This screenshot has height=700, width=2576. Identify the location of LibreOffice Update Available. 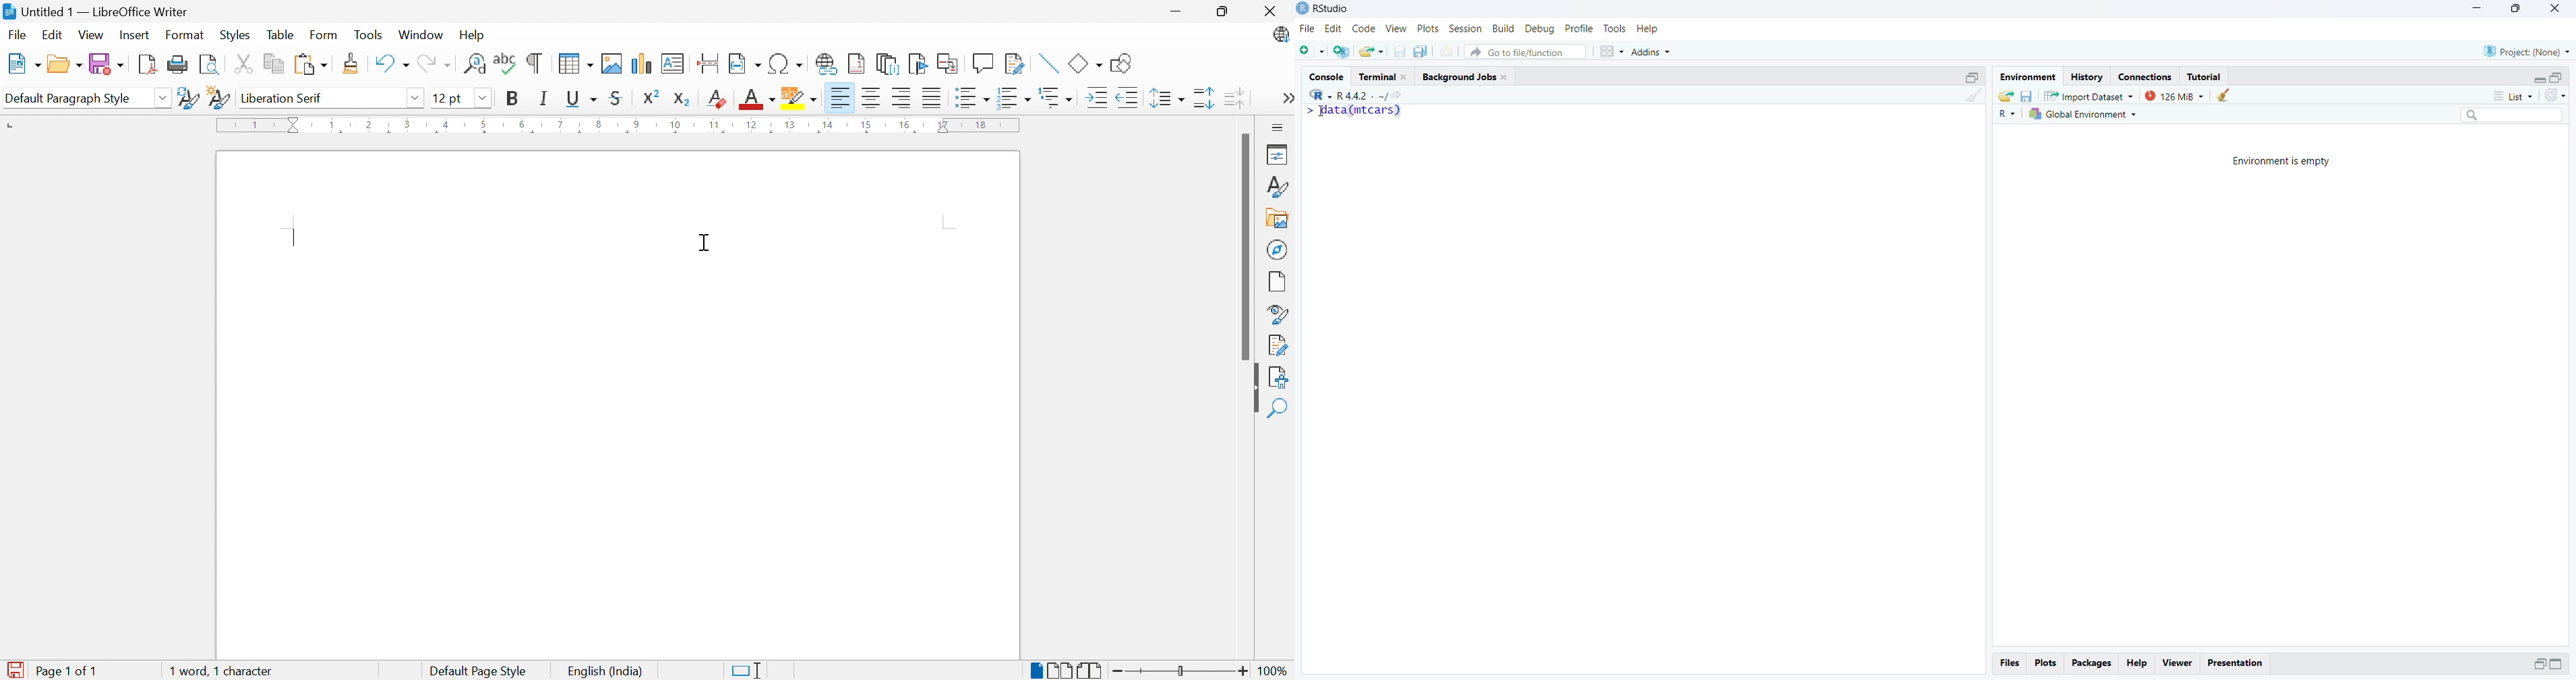
(1282, 36).